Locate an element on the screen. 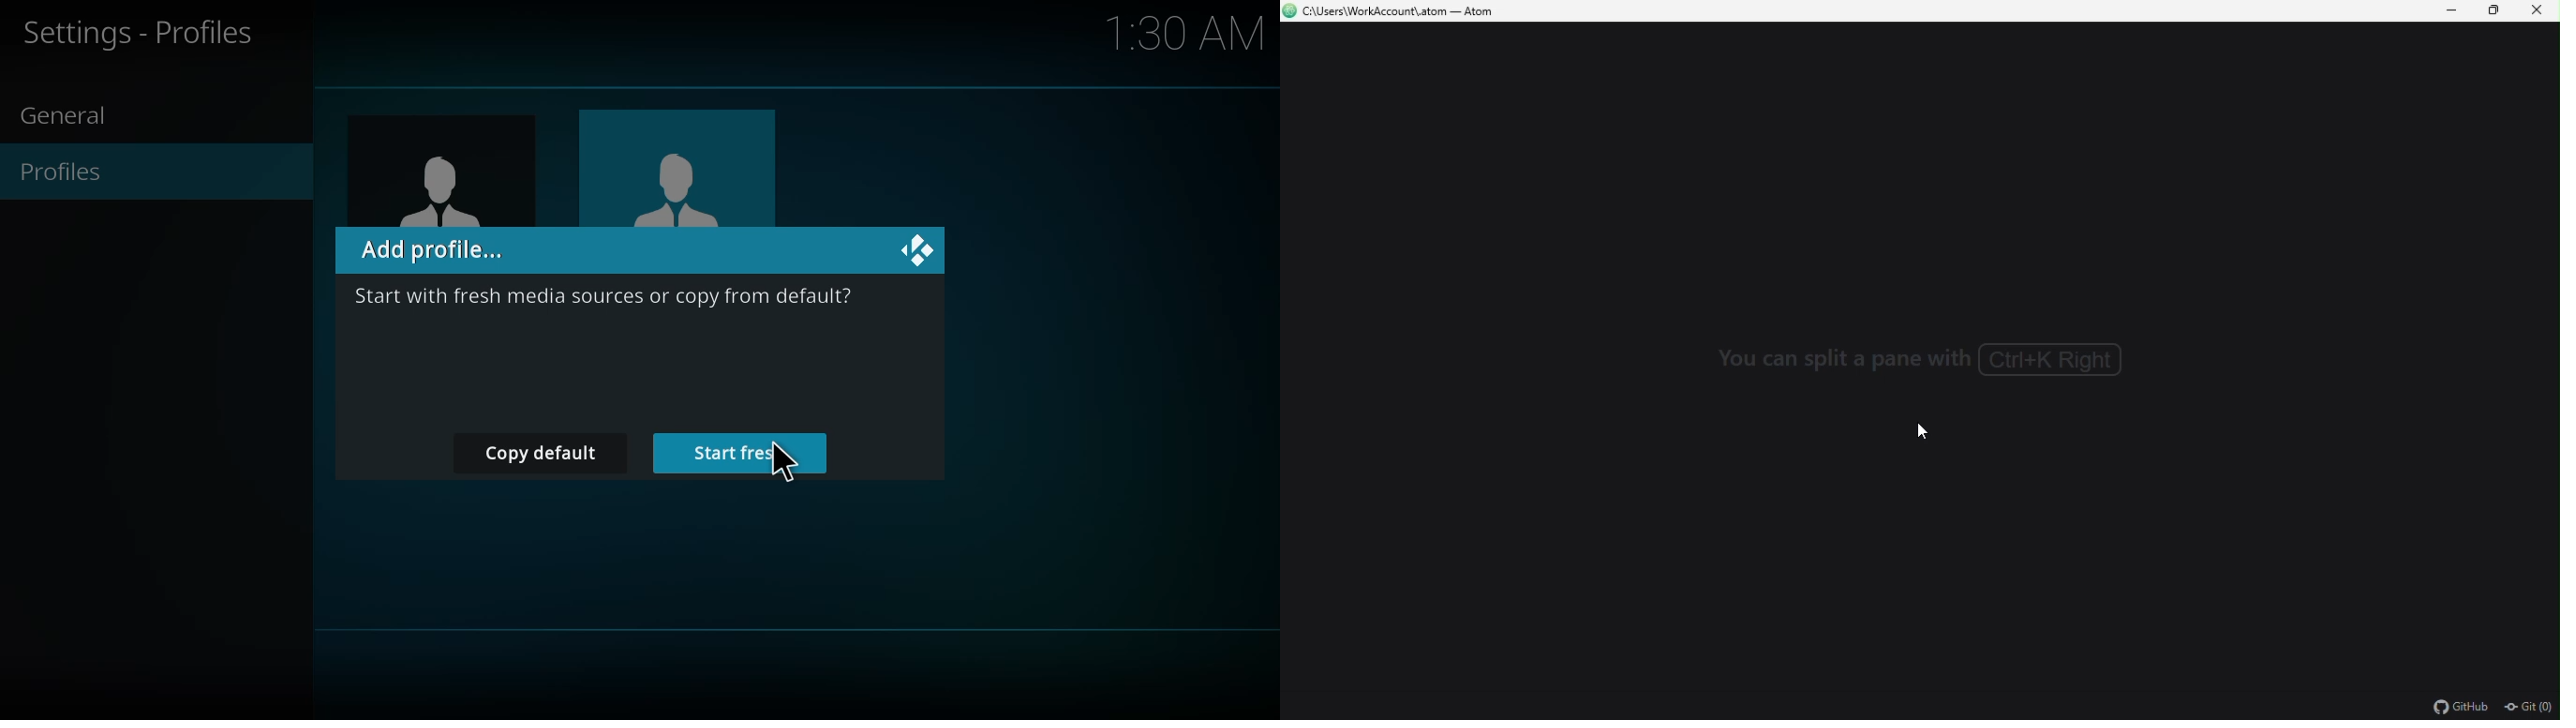  user is located at coordinates (680, 183).